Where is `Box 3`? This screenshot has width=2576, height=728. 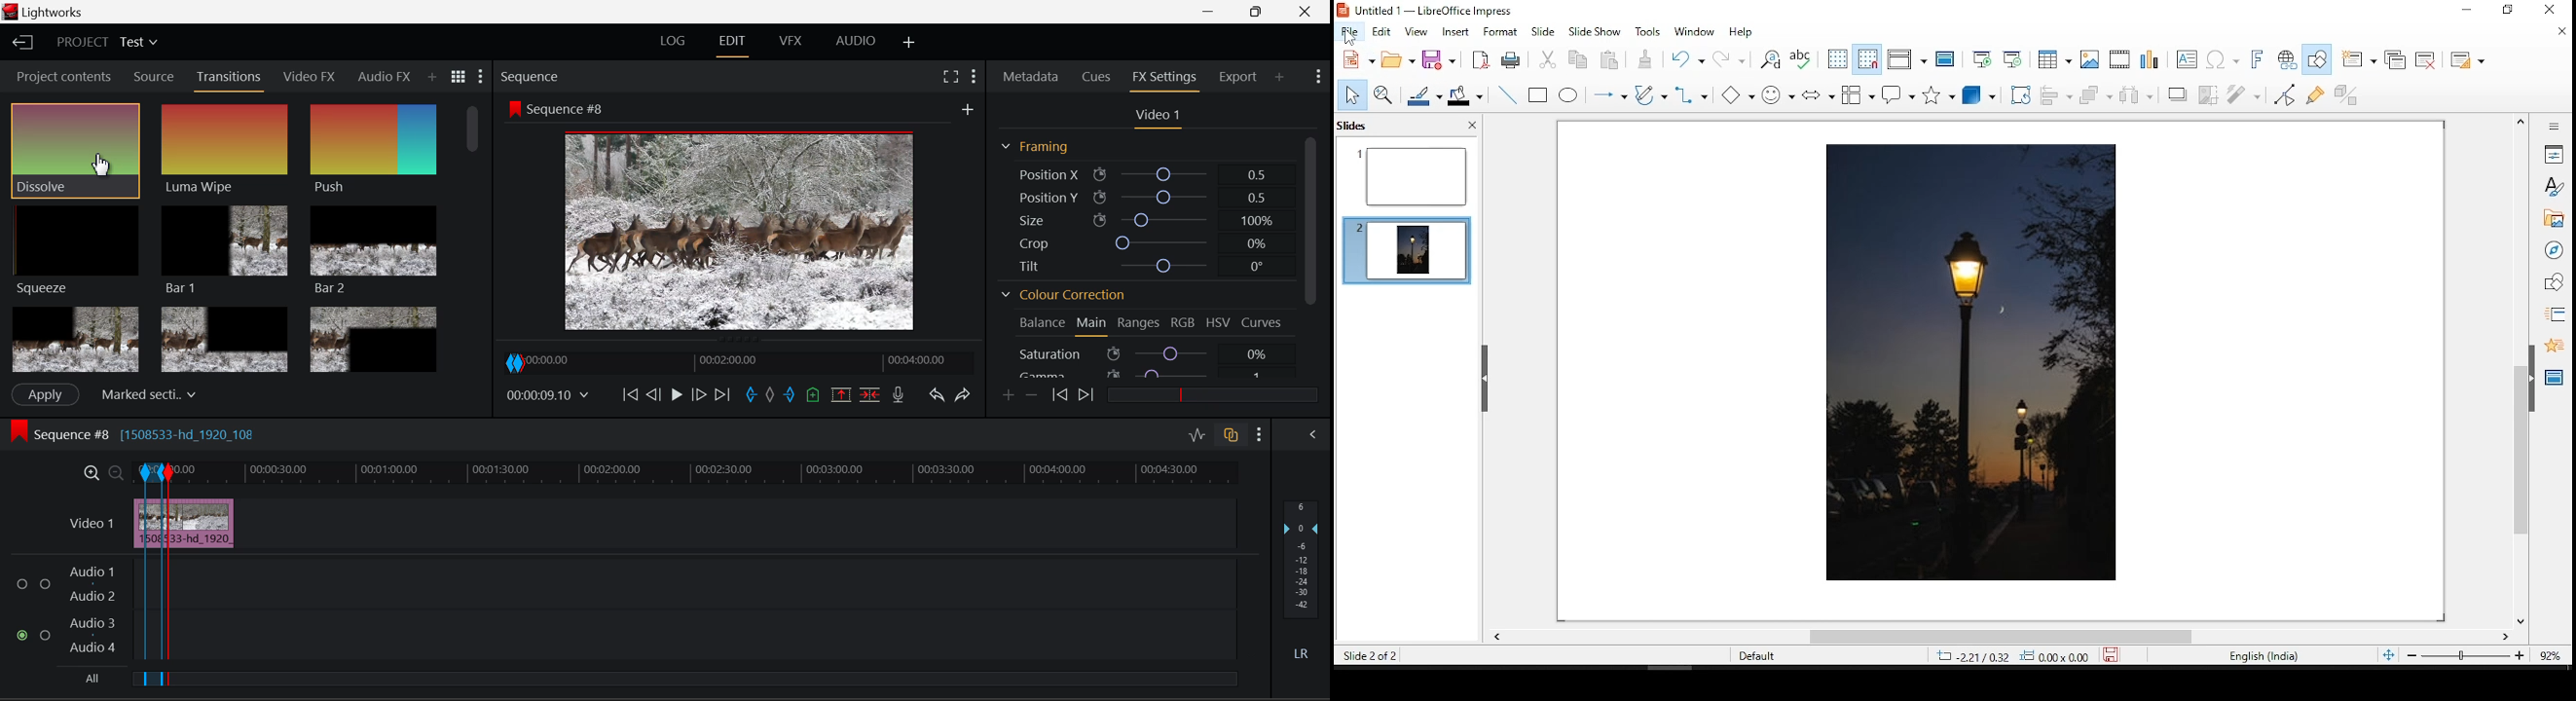
Box 3 is located at coordinates (375, 337).